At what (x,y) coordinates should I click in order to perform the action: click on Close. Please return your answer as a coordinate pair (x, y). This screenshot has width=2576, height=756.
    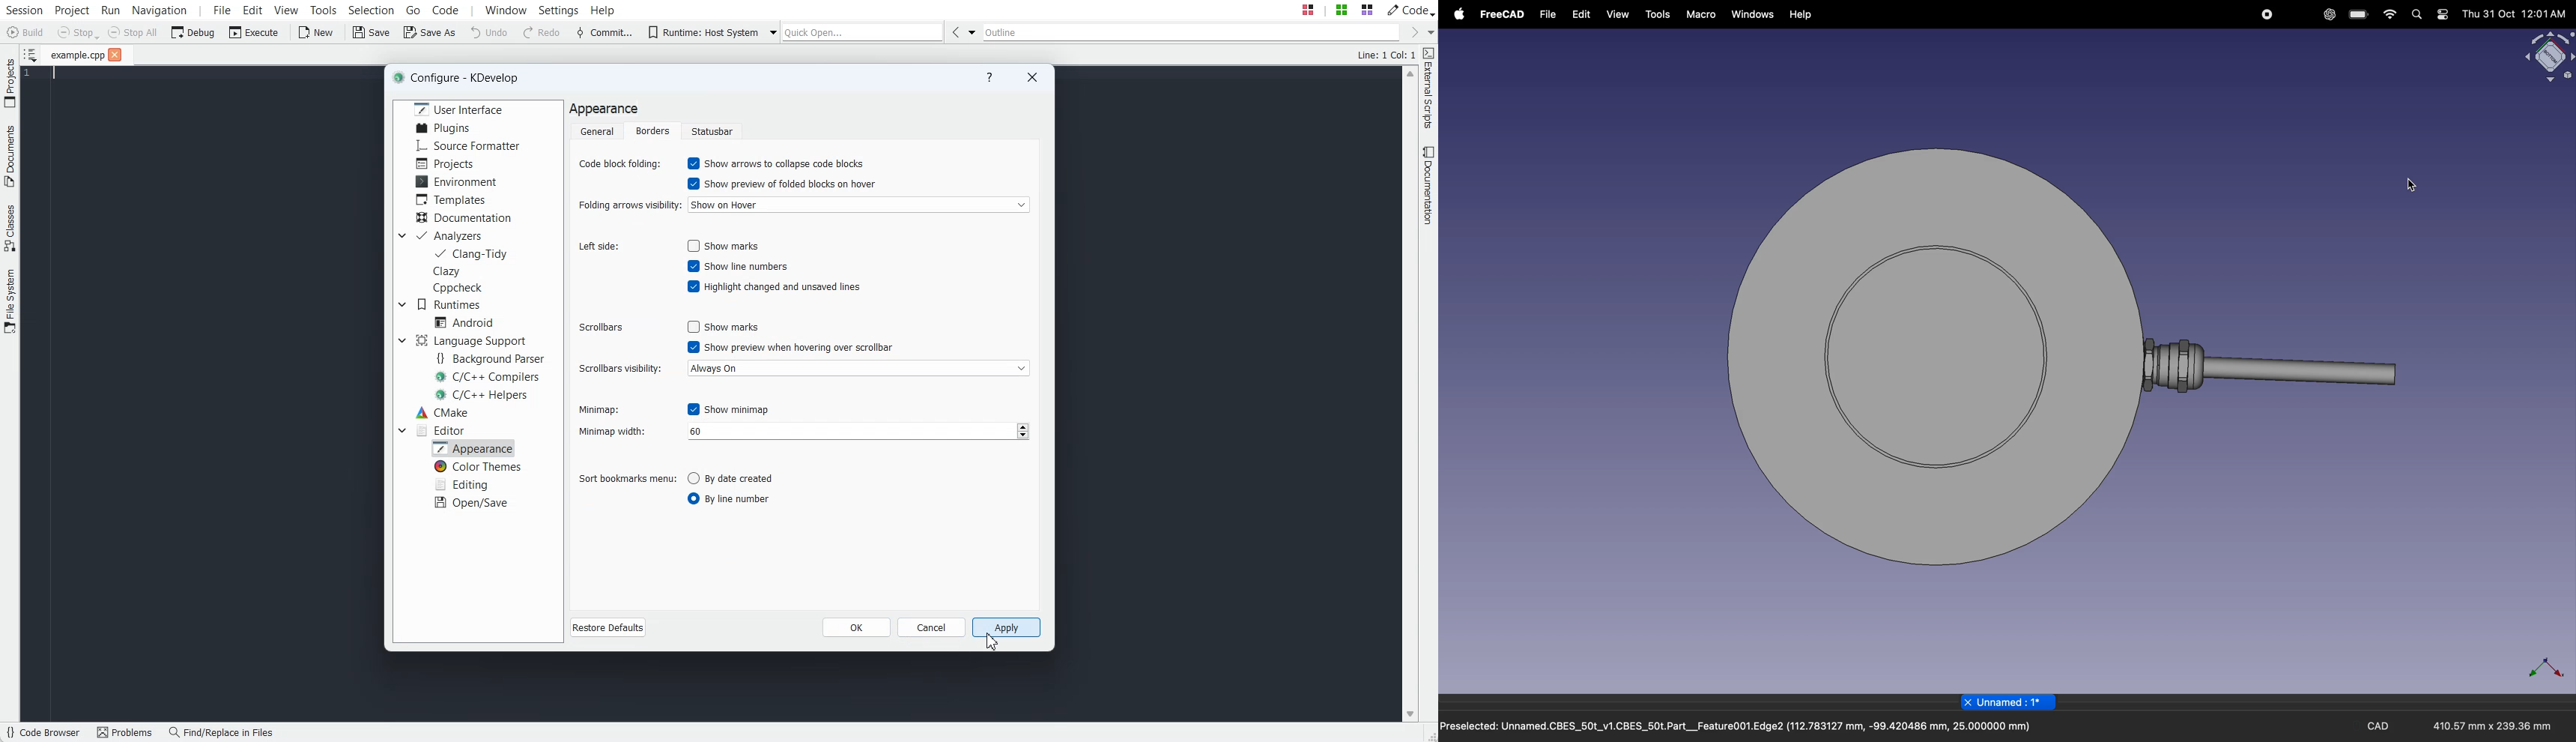
    Looking at the image, I should click on (115, 54).